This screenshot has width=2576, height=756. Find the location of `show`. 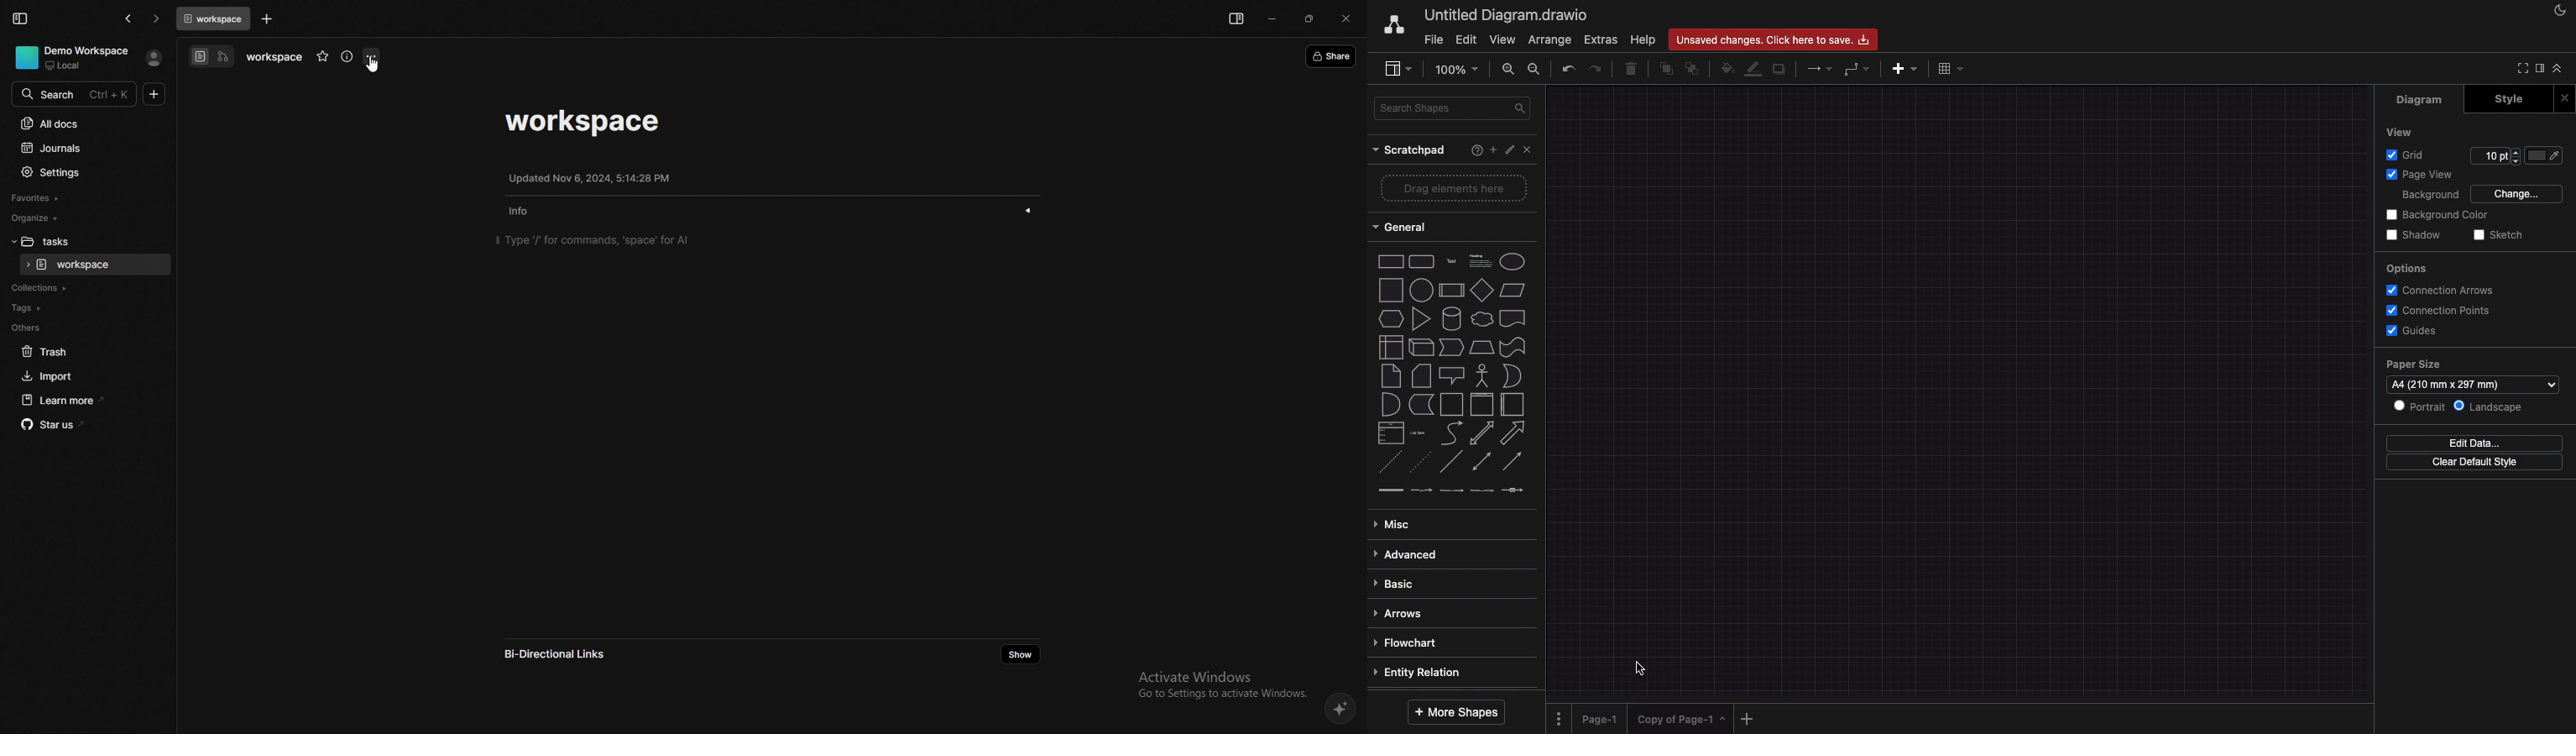

show is located at coordinates (1028, 210).